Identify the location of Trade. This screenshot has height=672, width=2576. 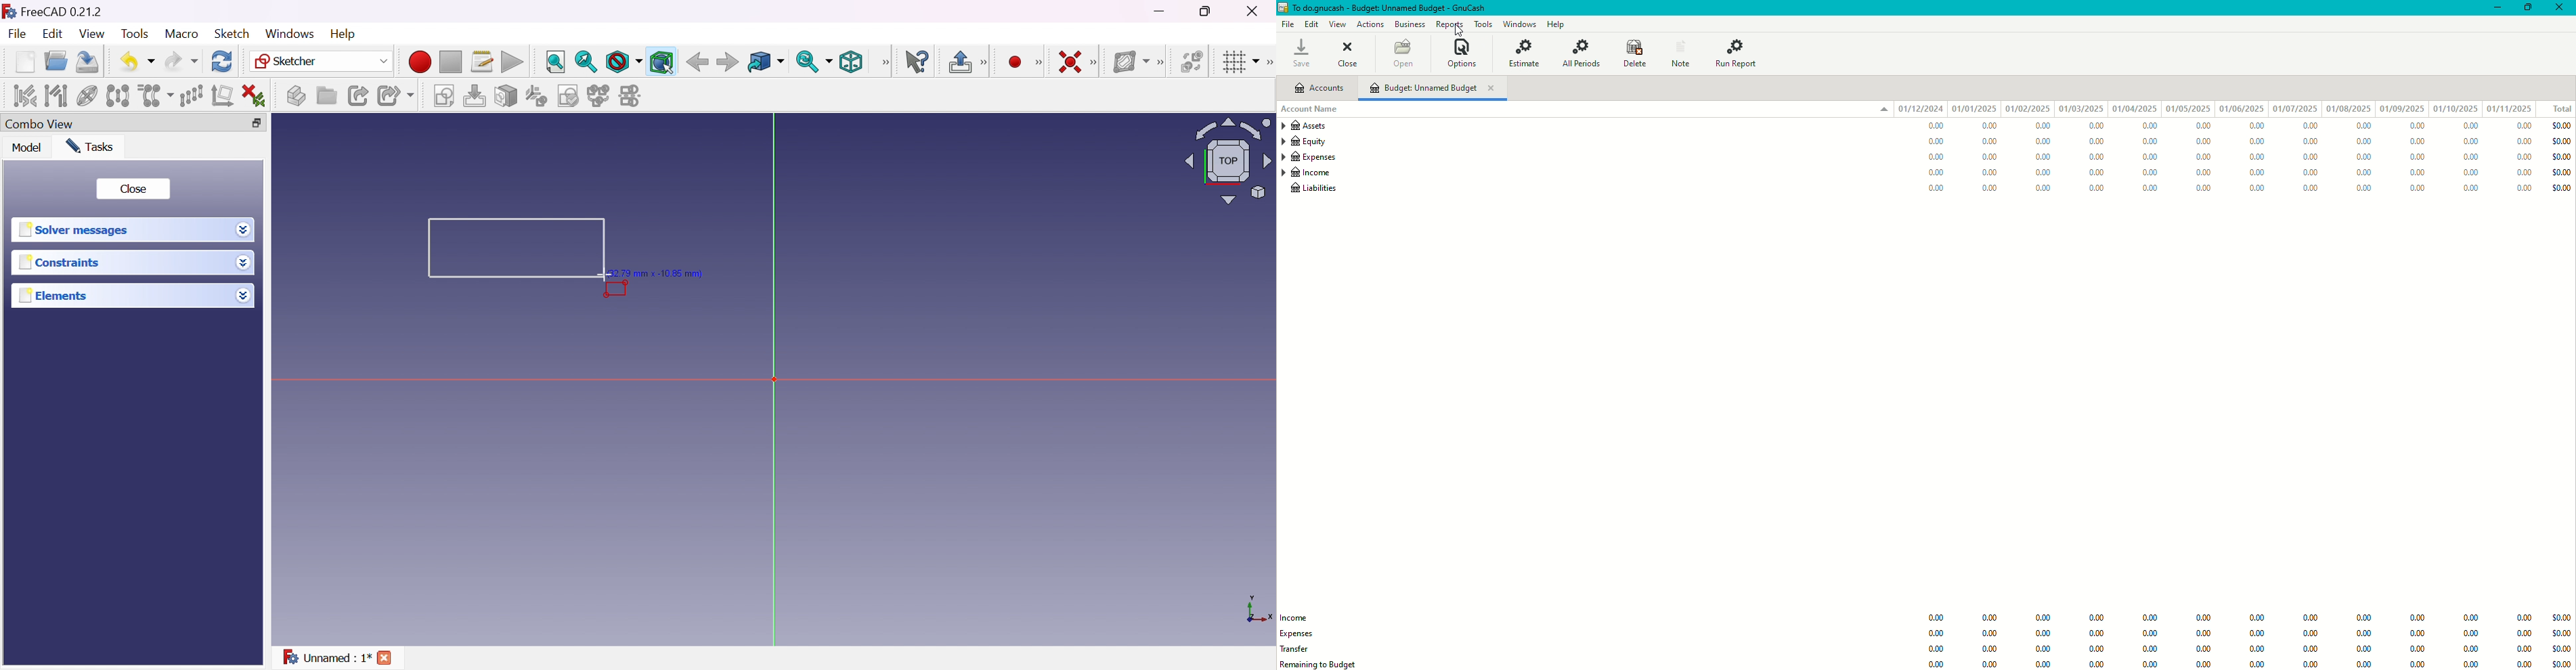
(1301, 648).